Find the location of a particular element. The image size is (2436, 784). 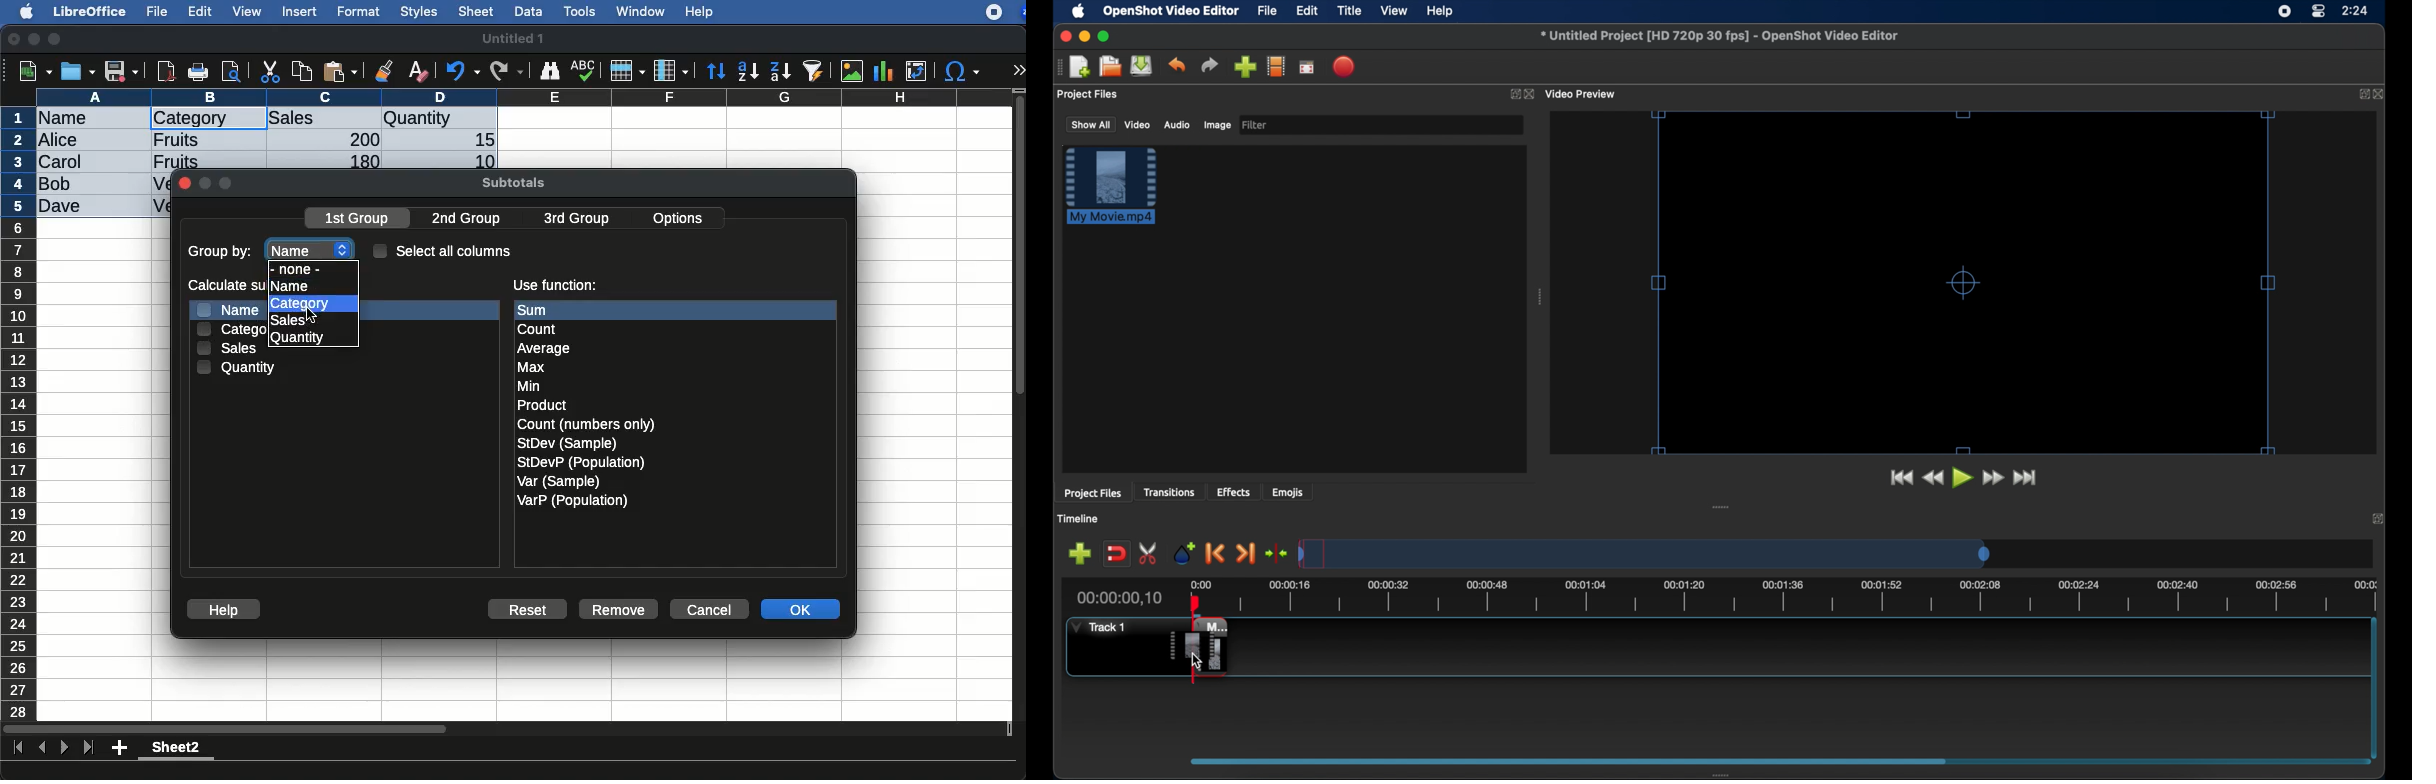

clone formatting is located at coordinates (384, 72).